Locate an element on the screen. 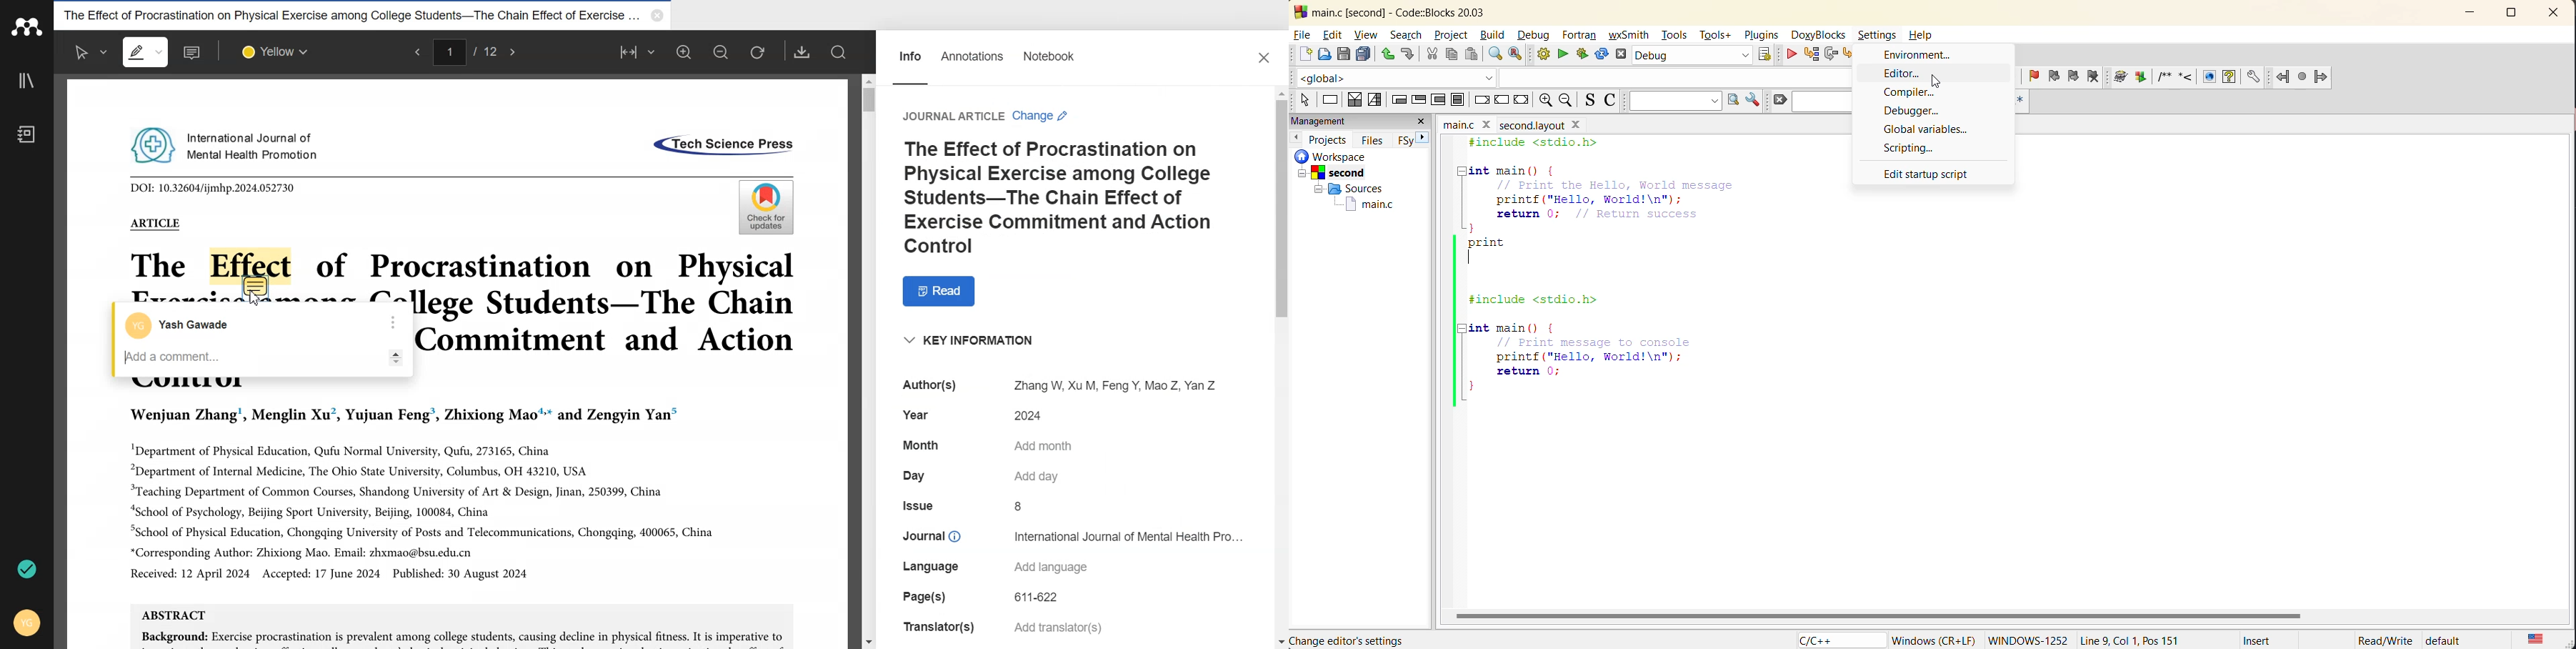  editor is located at coordinates (1908, 74).